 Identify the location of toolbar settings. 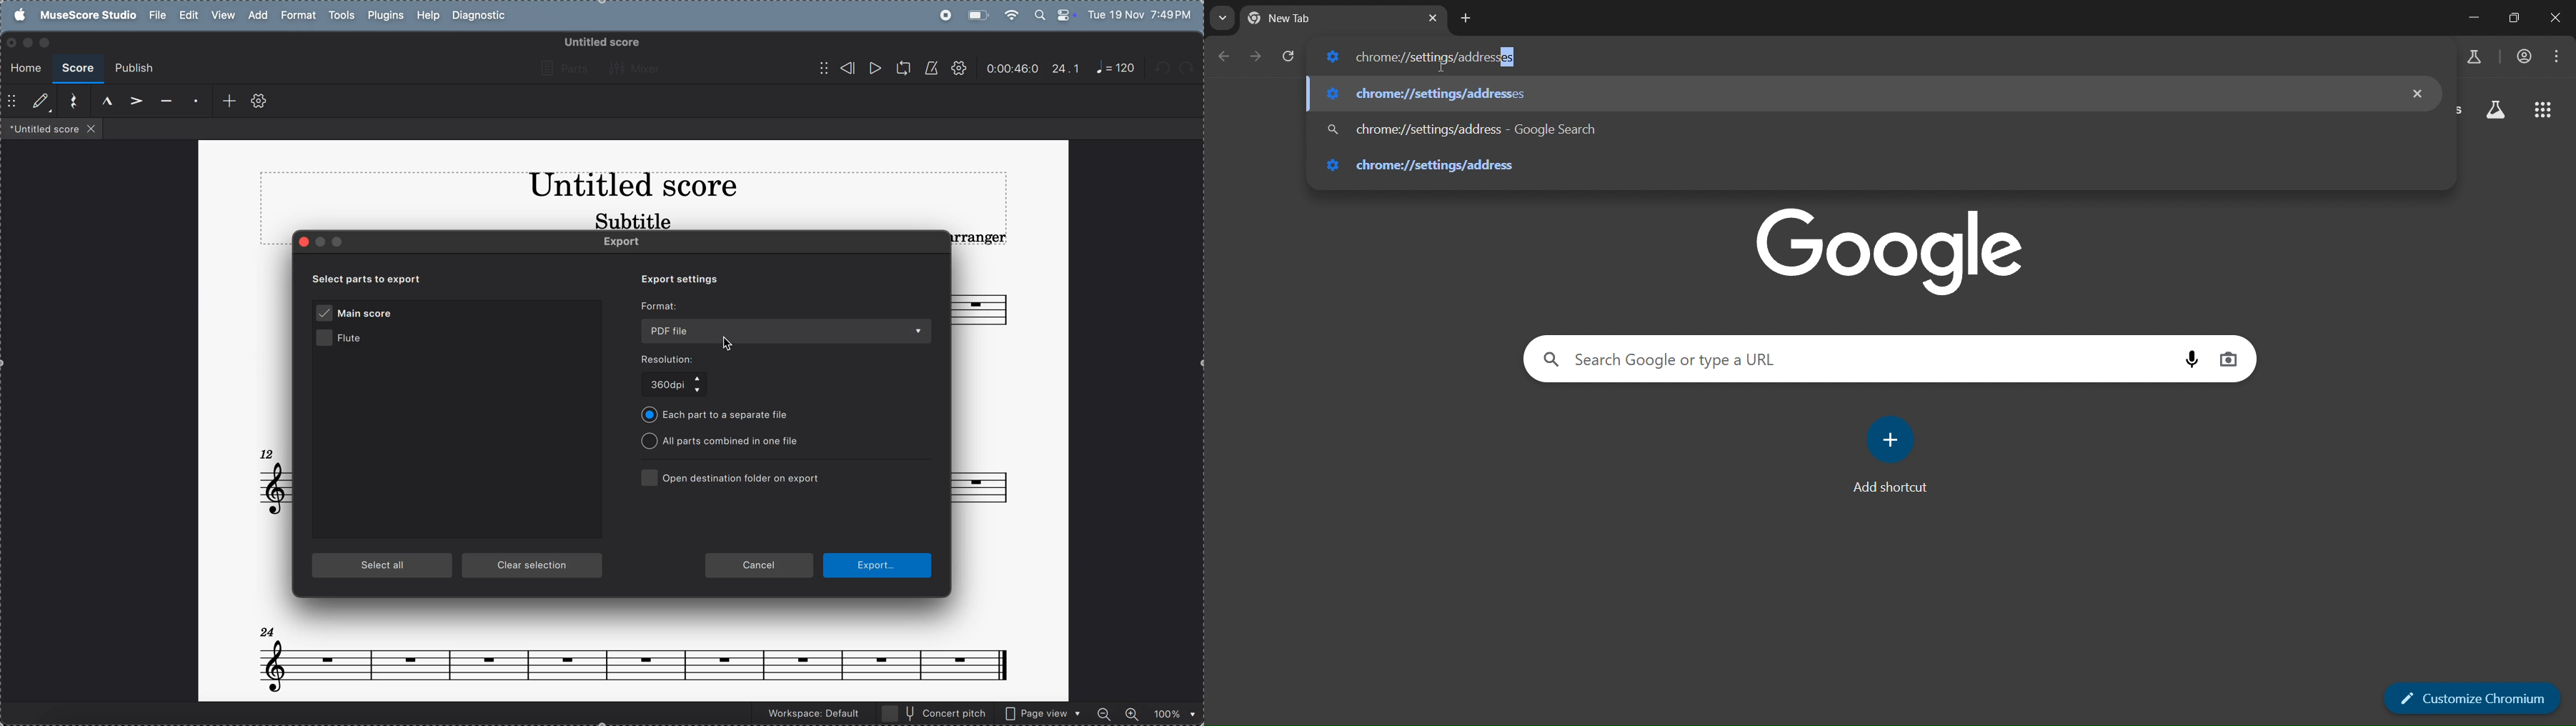
(259, 102).